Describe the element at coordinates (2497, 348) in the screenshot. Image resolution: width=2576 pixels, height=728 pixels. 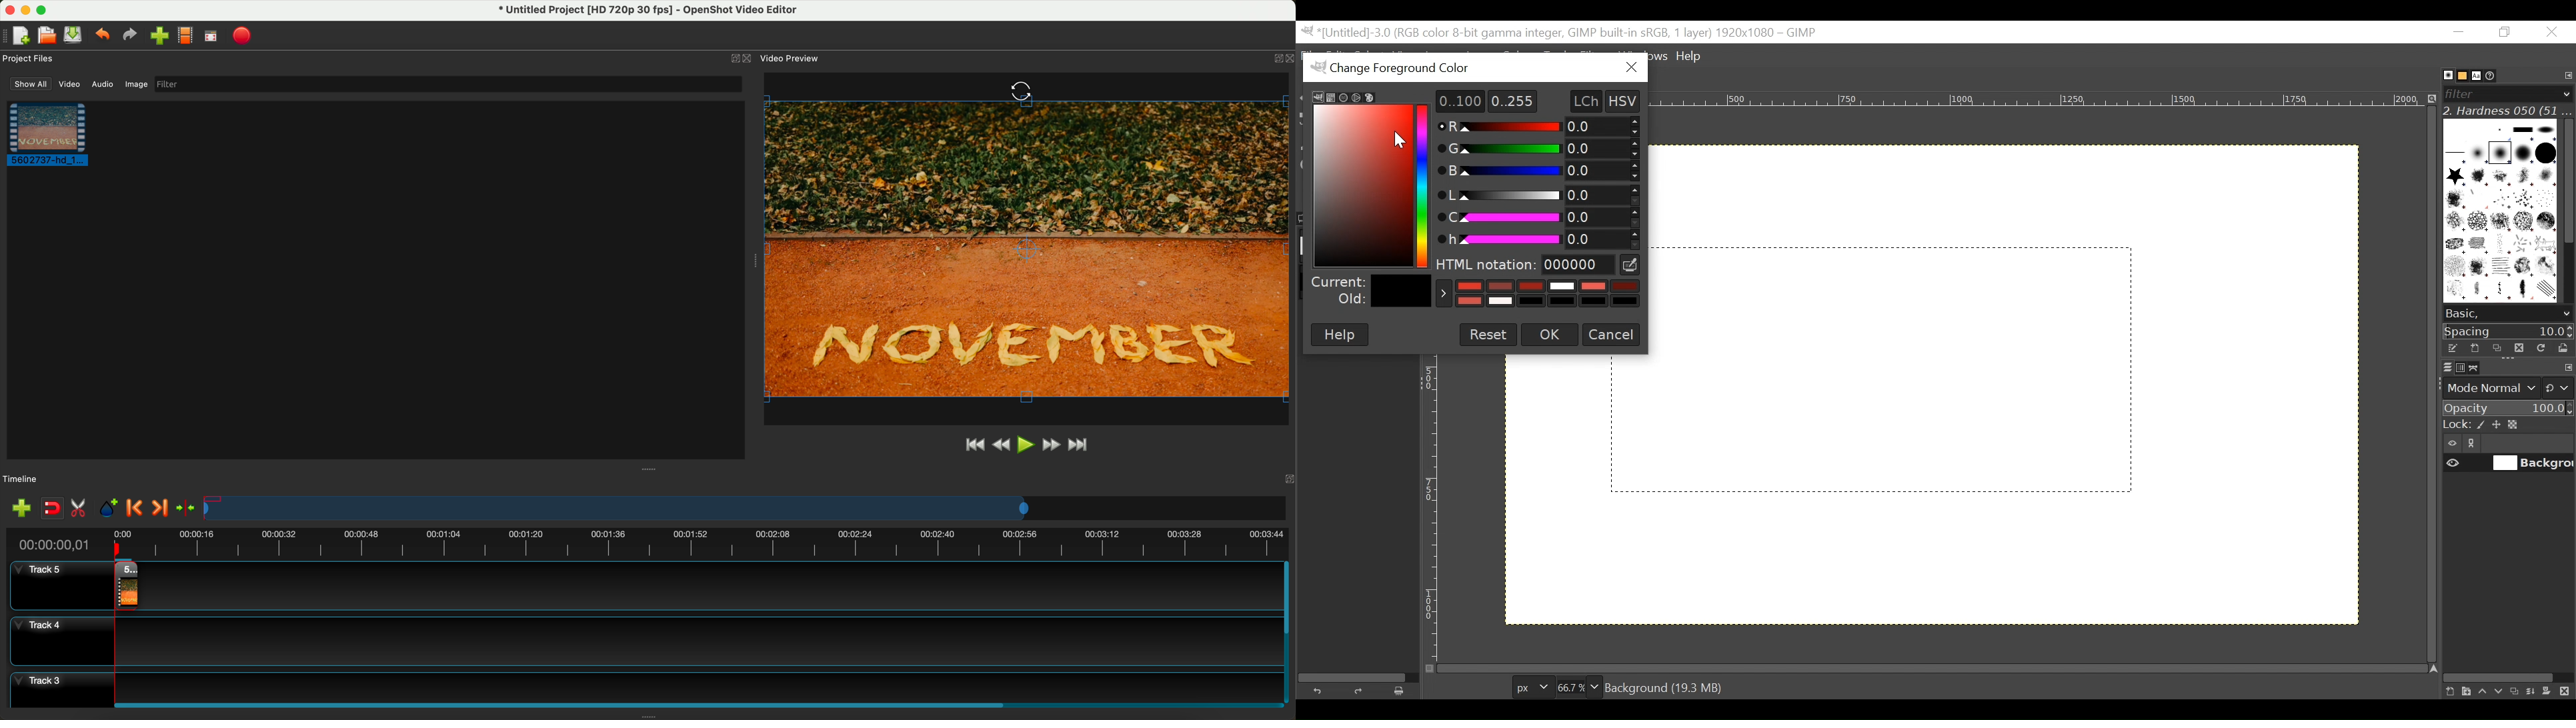
I see `Duplicate brush` at that location.